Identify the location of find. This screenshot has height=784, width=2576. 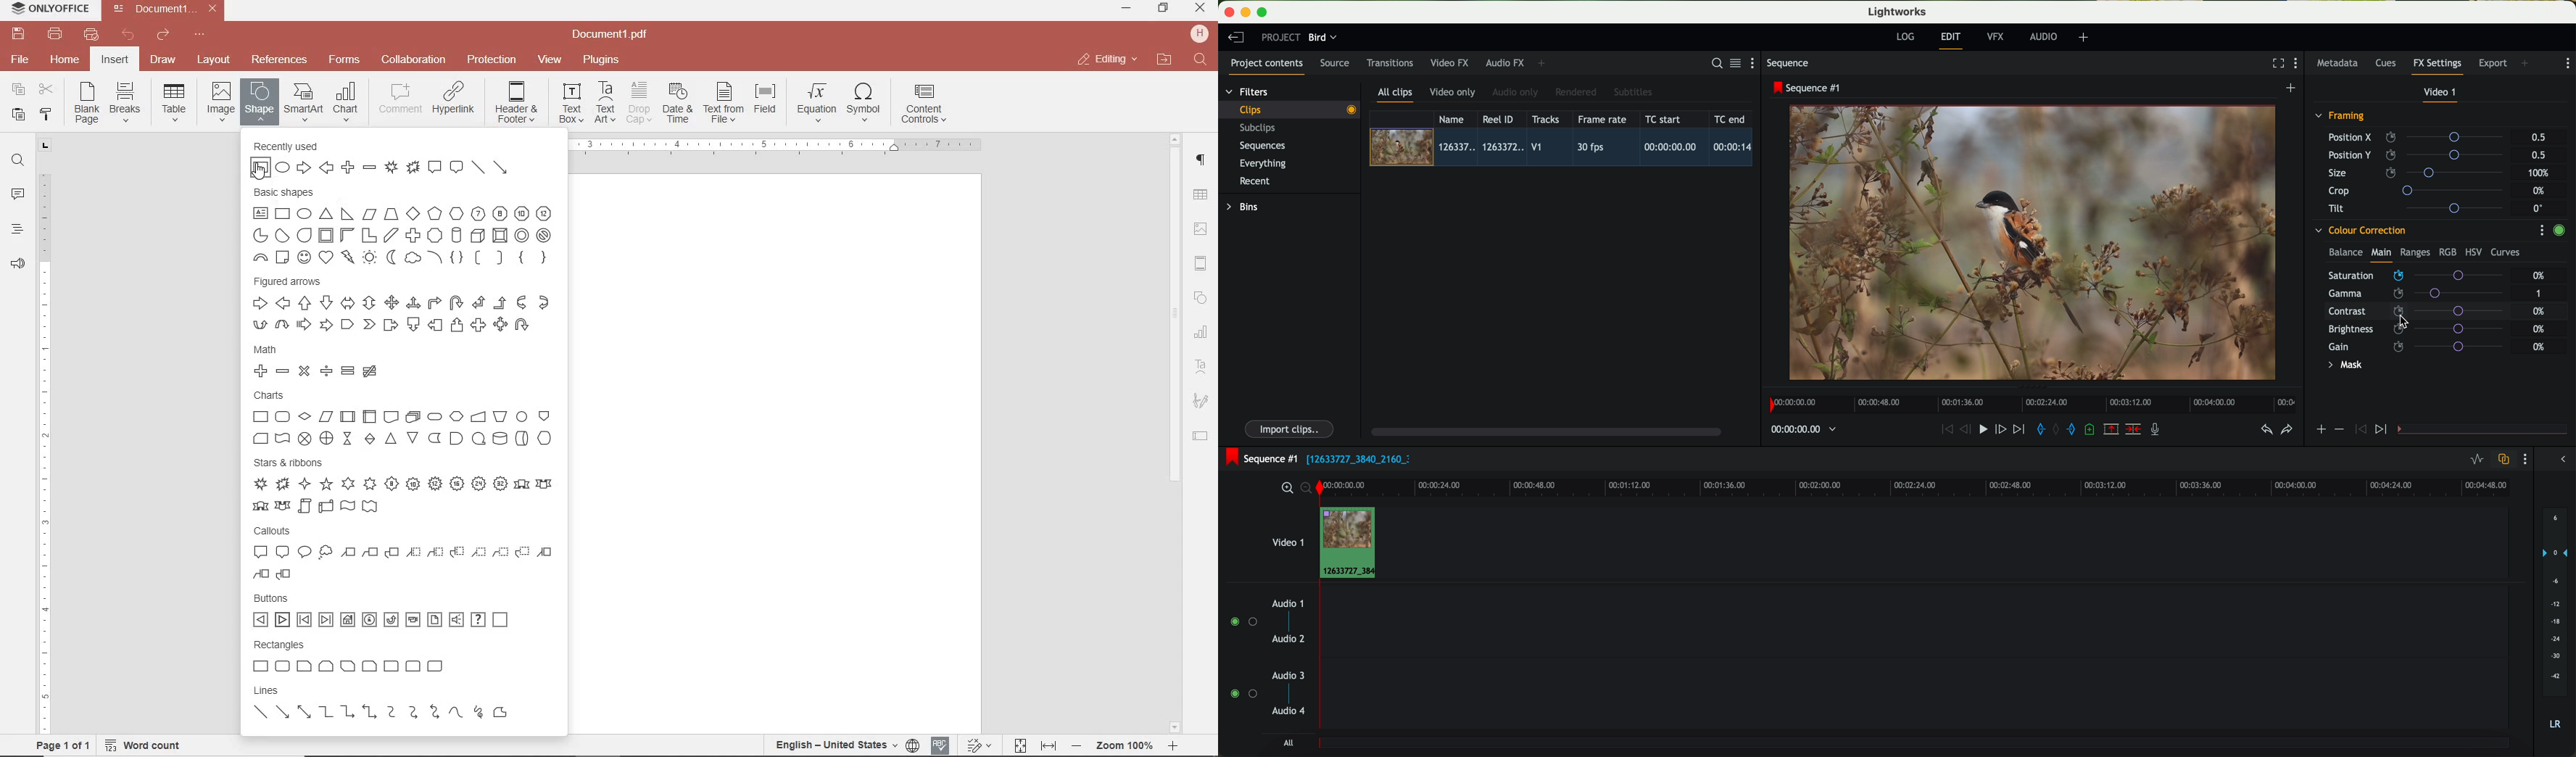
(1202, 60).